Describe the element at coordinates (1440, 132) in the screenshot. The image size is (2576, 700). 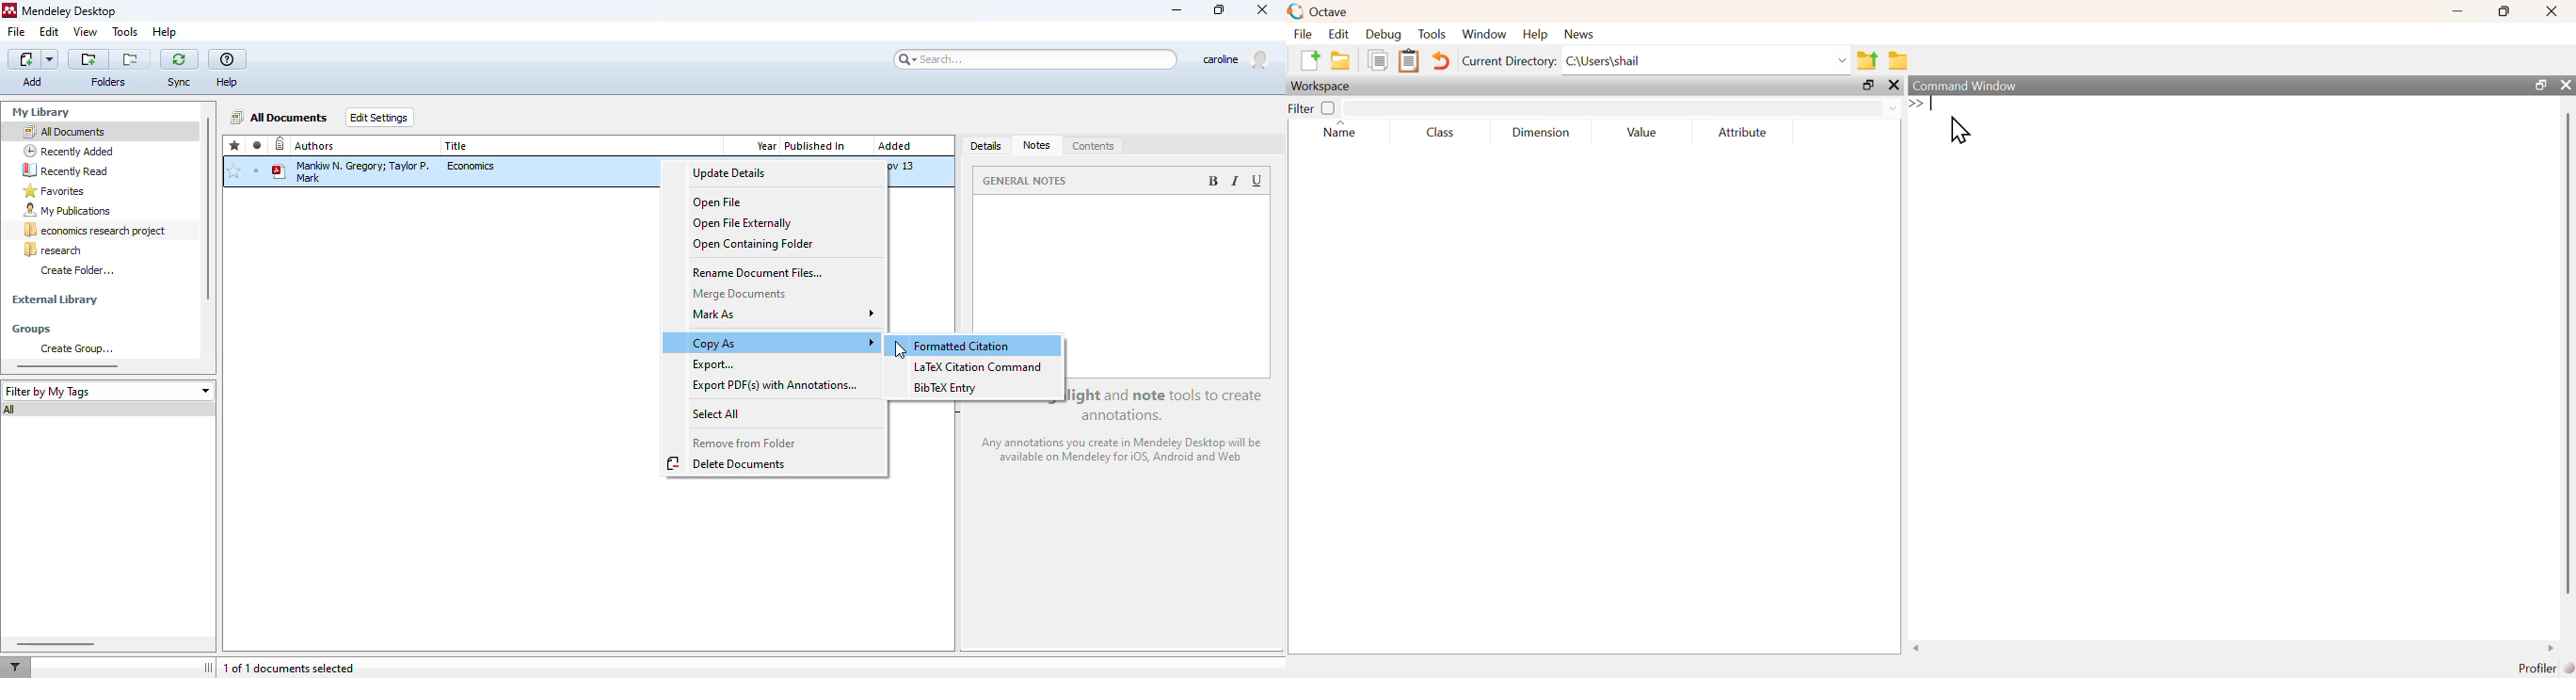
I see `Class` at that location.